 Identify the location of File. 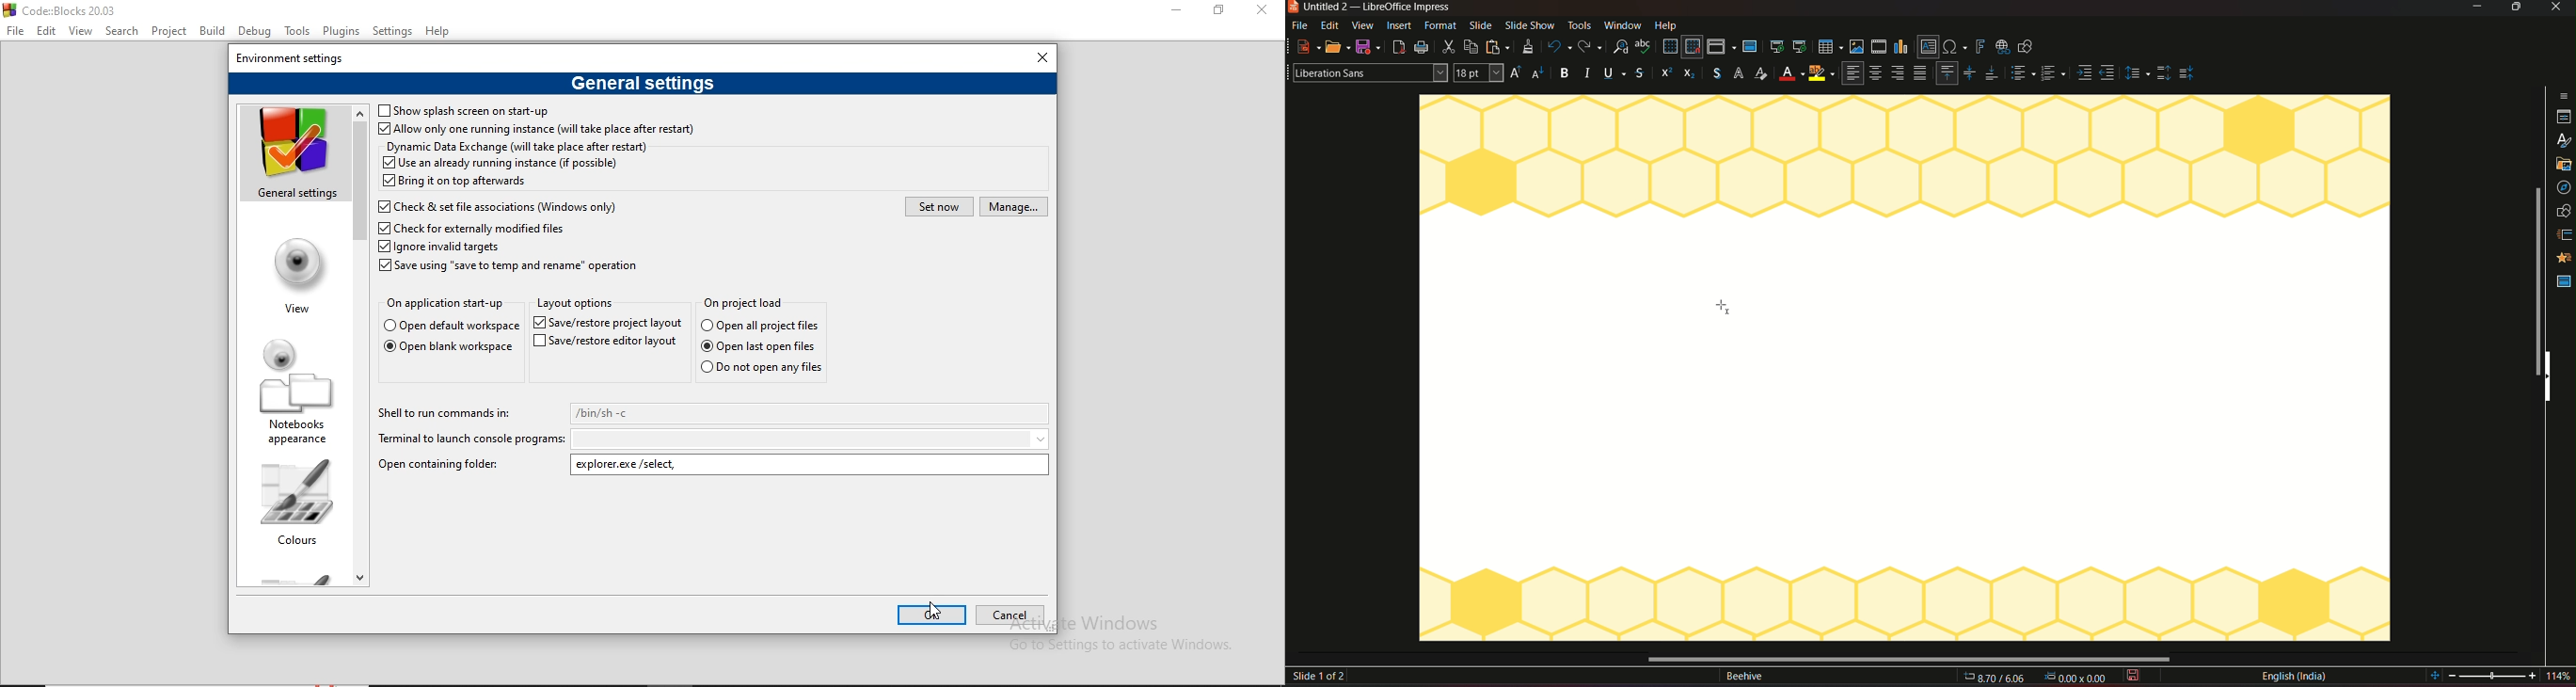
(16, 30).